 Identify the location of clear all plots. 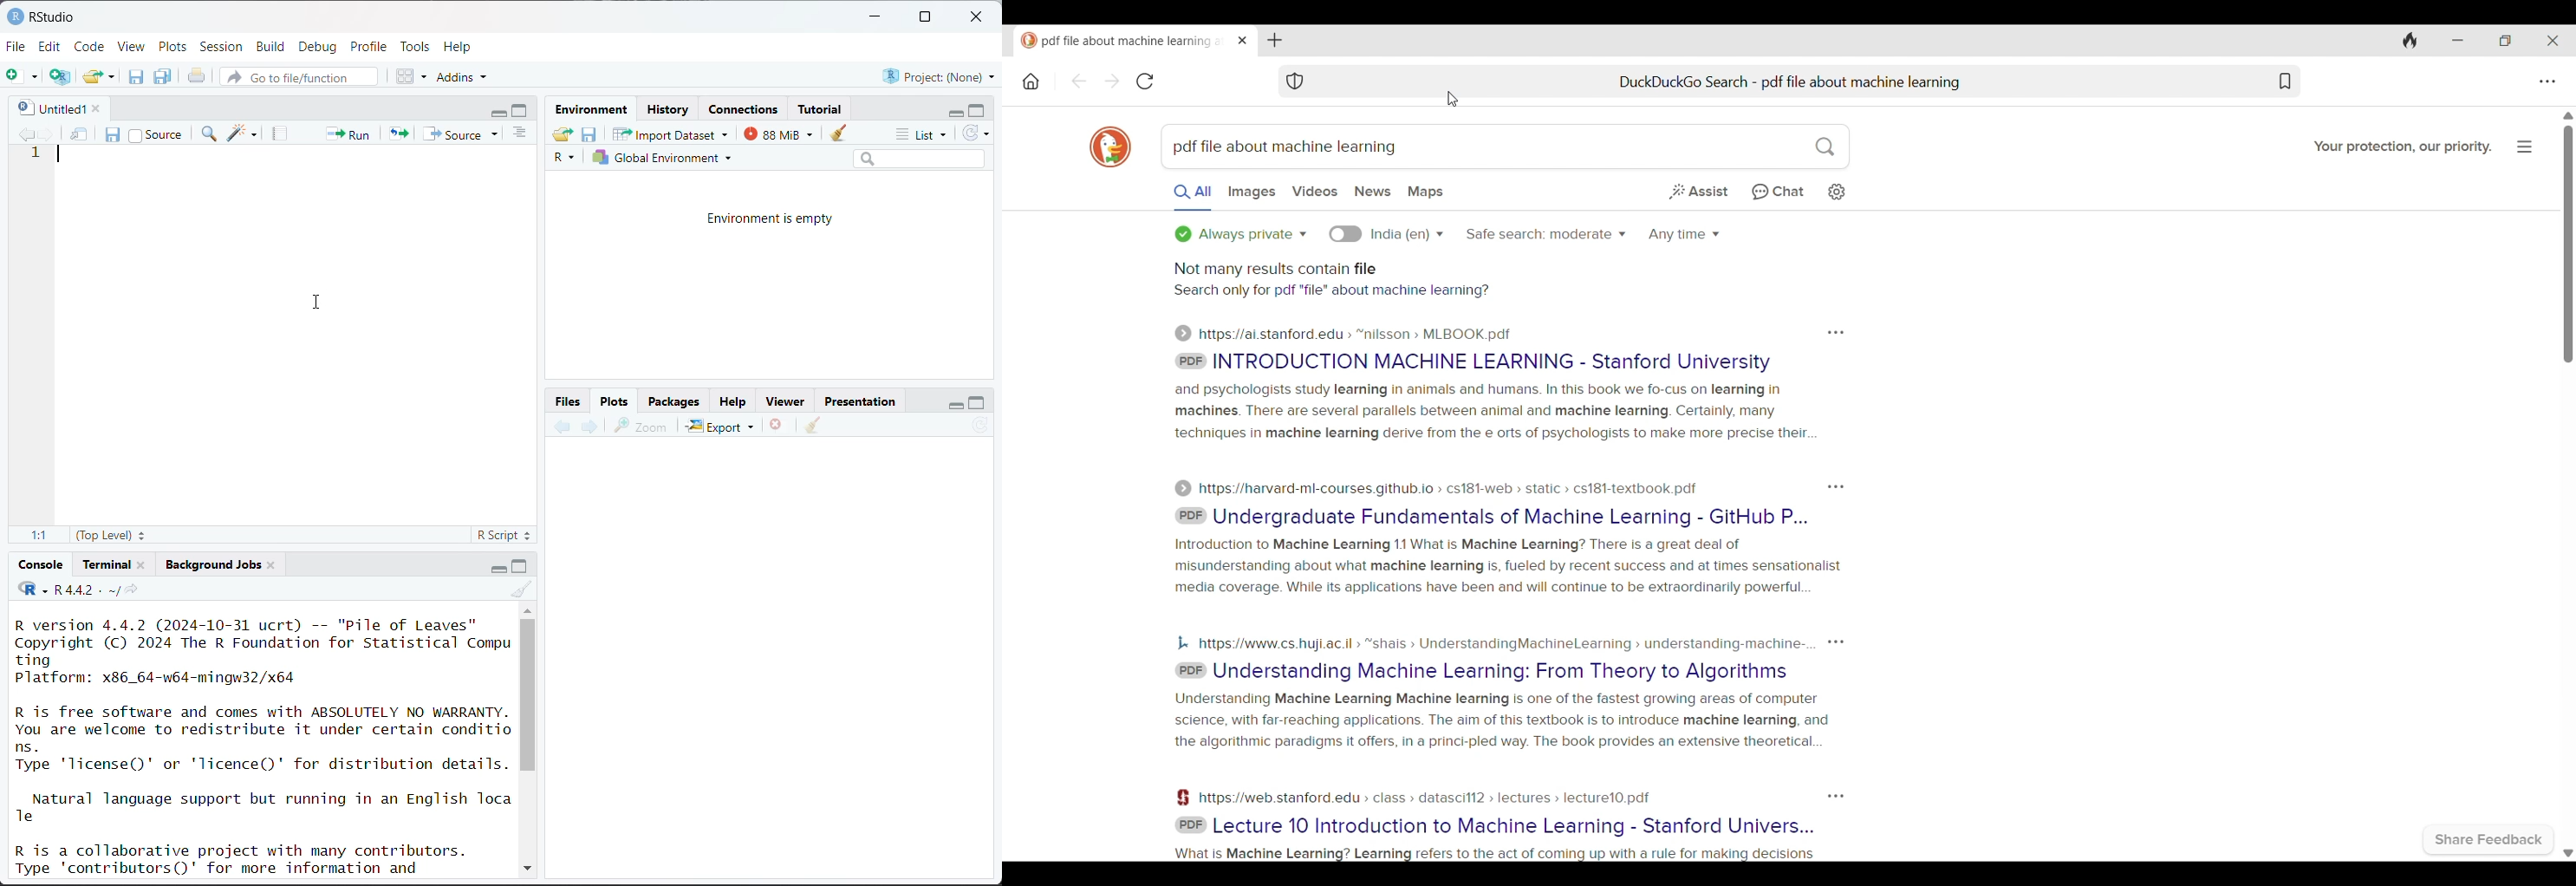
(813, 426).